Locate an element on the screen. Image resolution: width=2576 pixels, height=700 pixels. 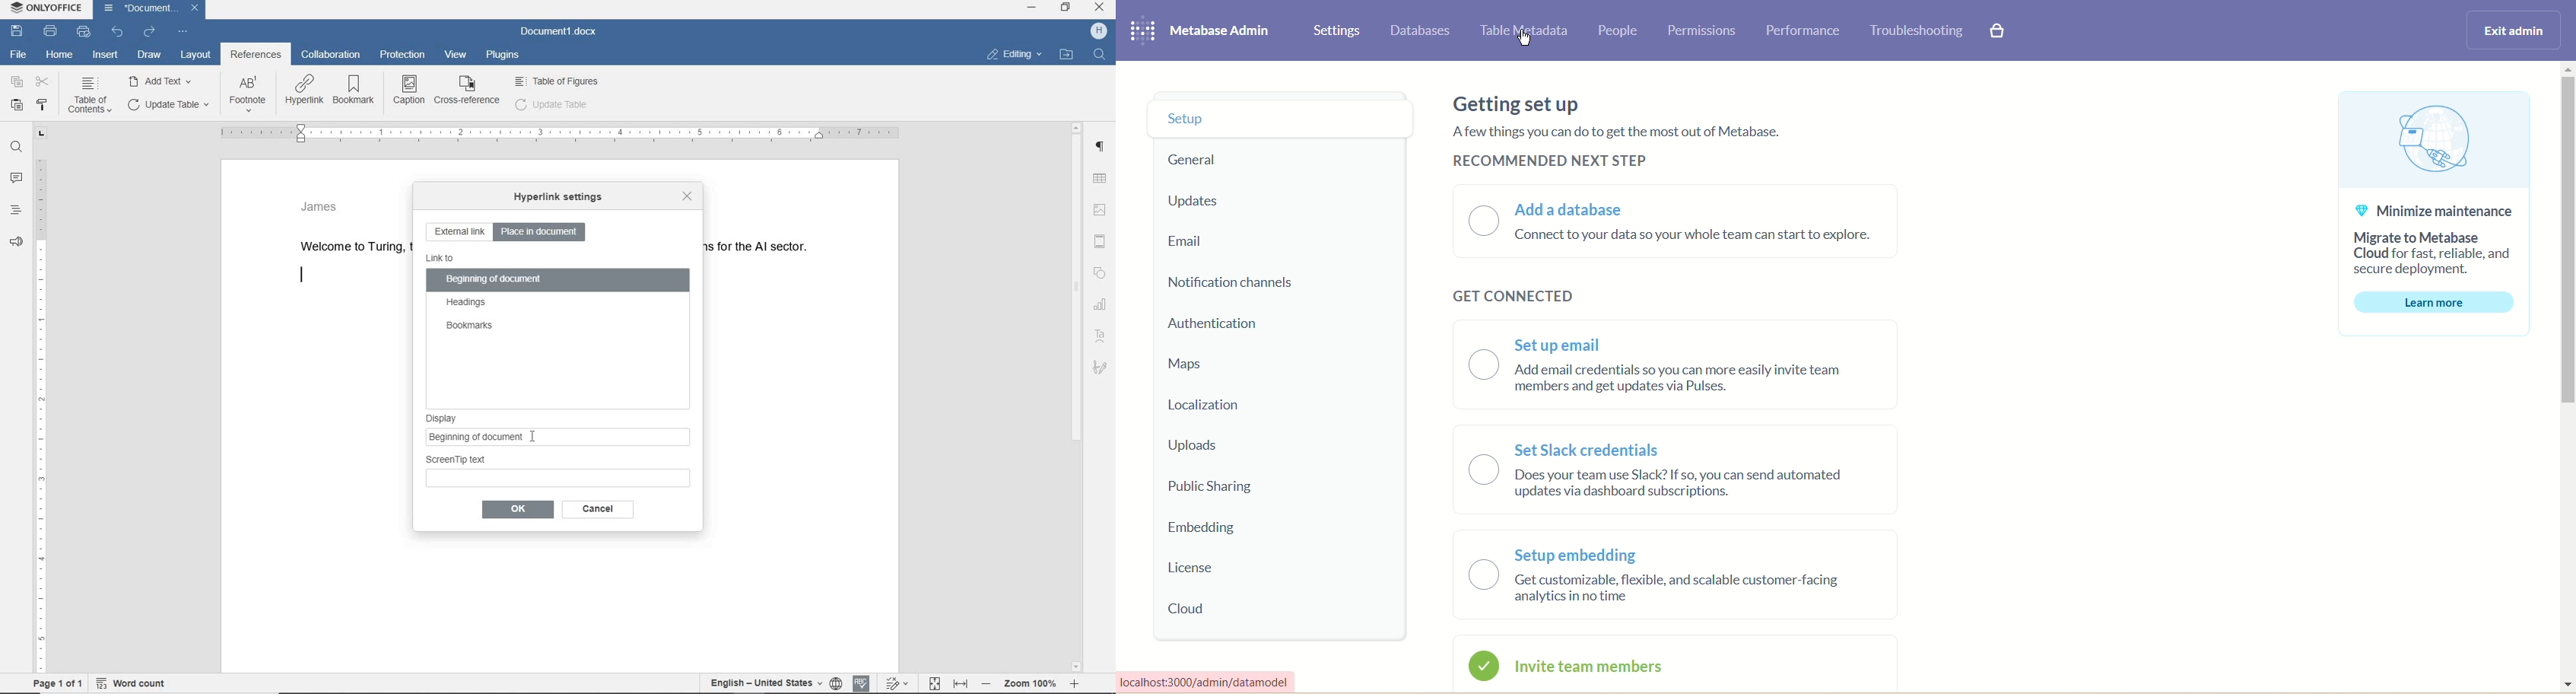
Page 1 of 1 is located at coordinates (54, 685).